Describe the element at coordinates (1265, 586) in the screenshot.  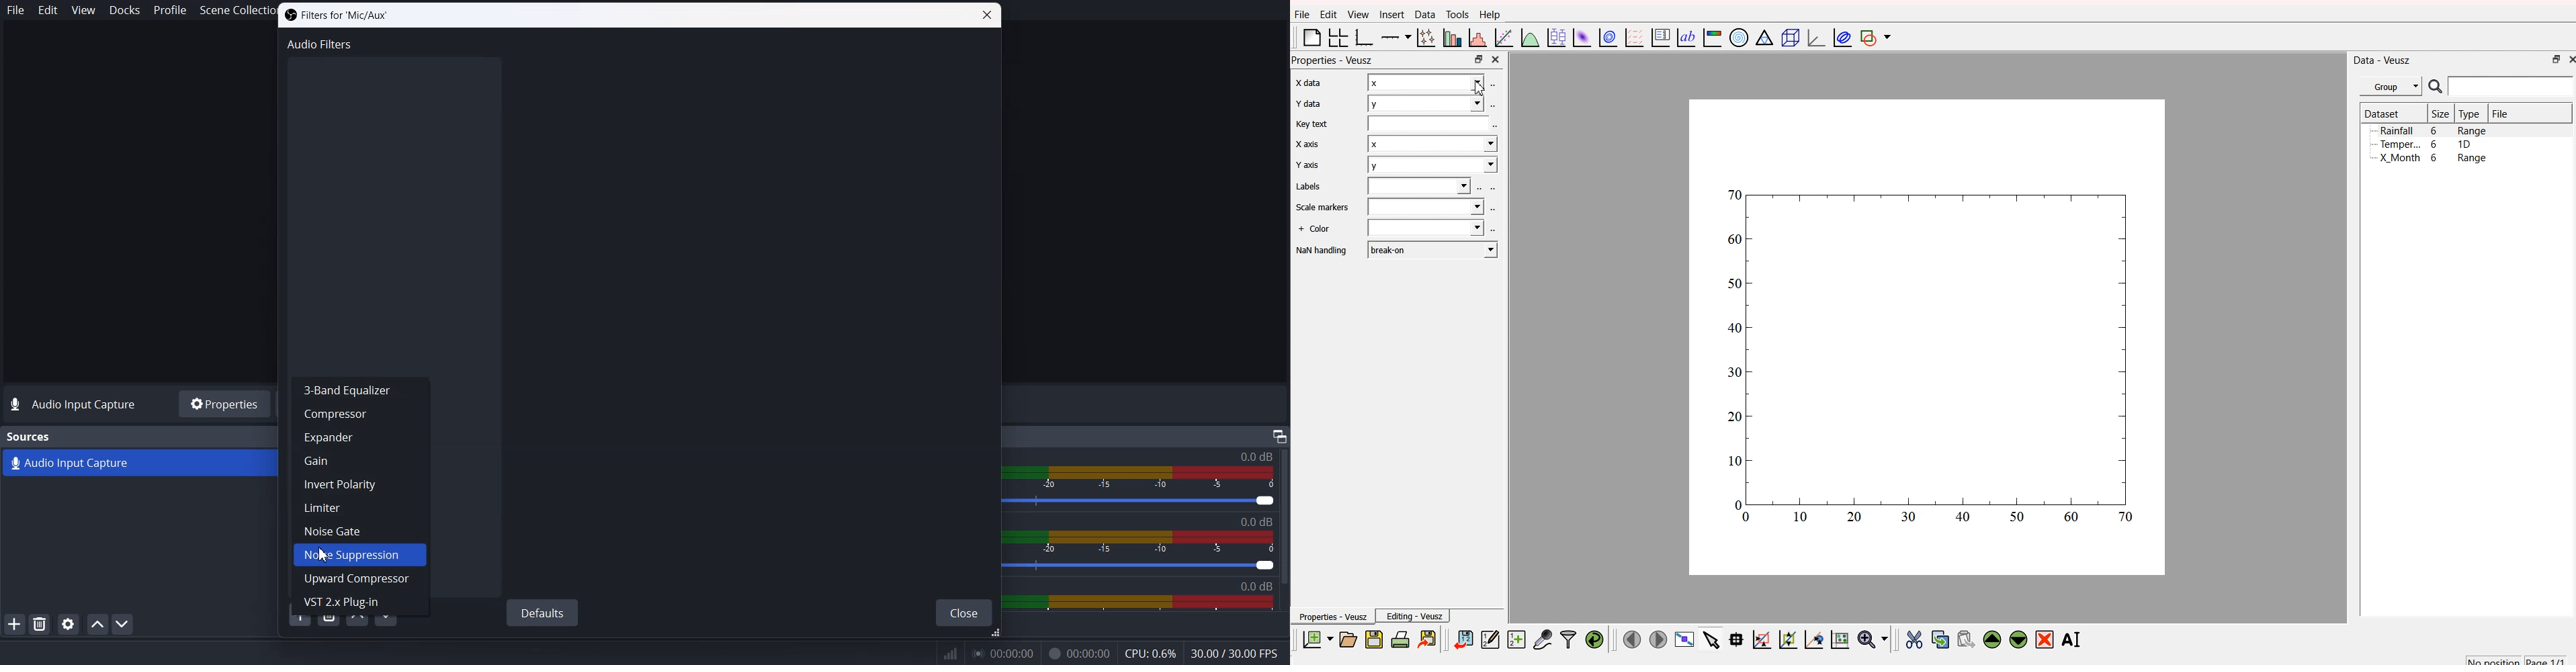
I see `0.00db` at that location.